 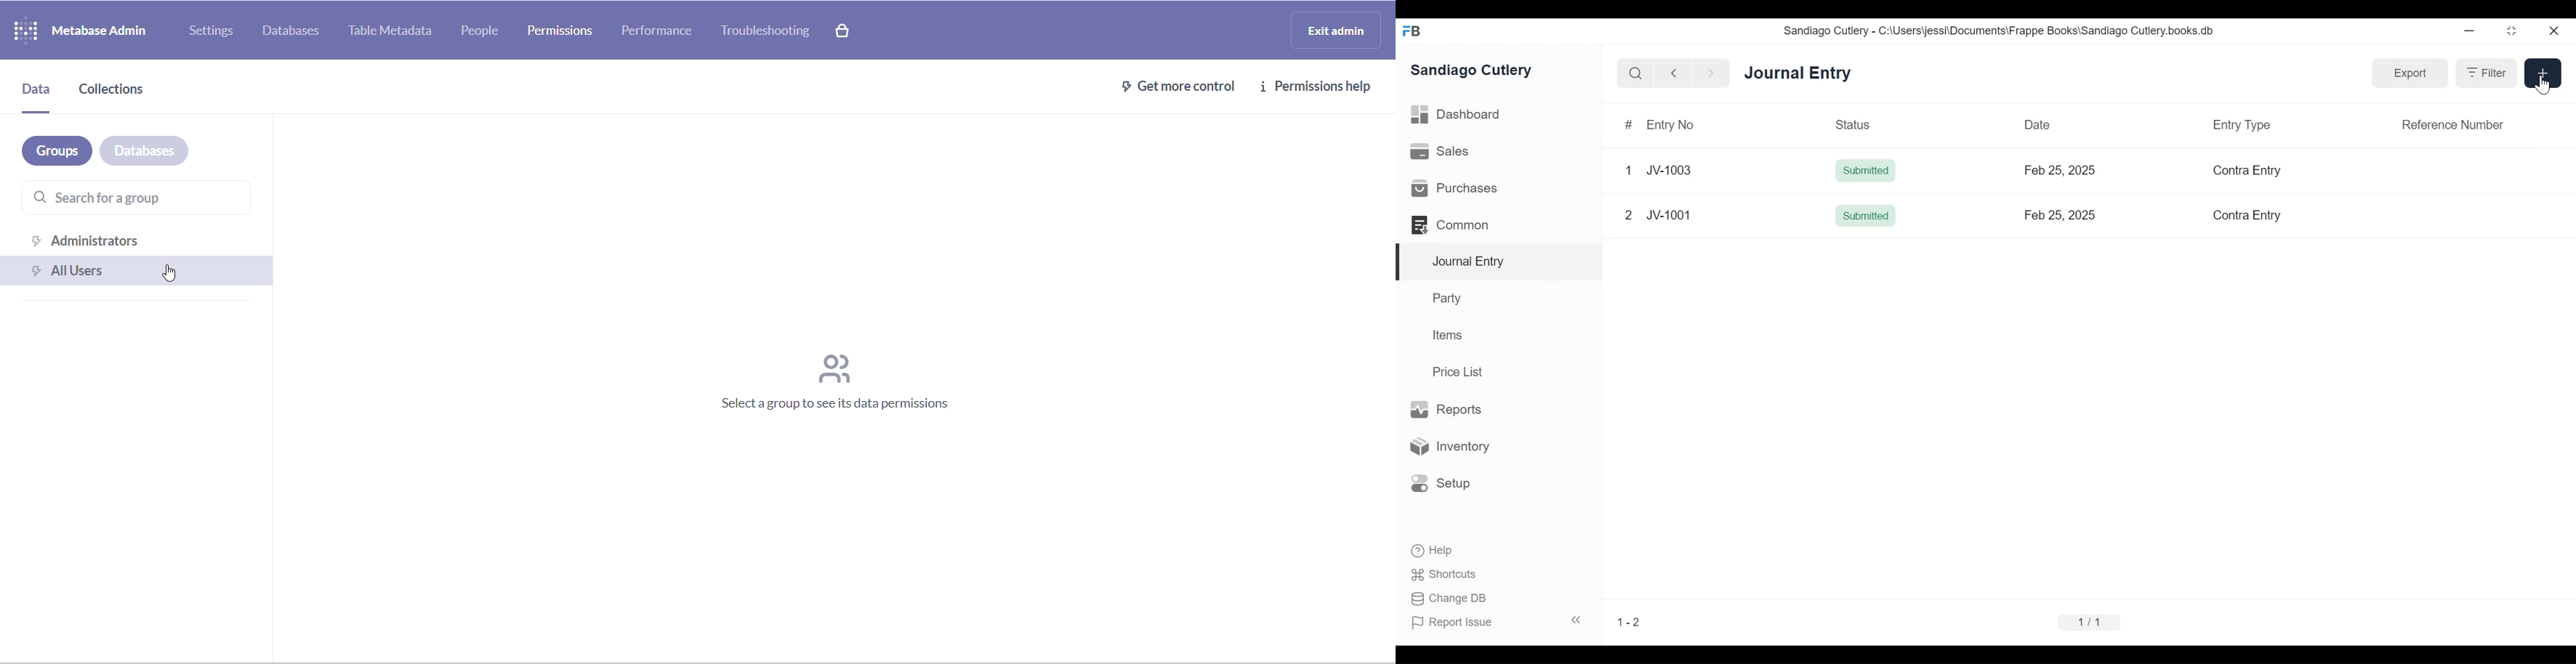 What do you see at coordinates (1629, 170) in the screenshot?
I see `1` at bounding box center [1629, 170].